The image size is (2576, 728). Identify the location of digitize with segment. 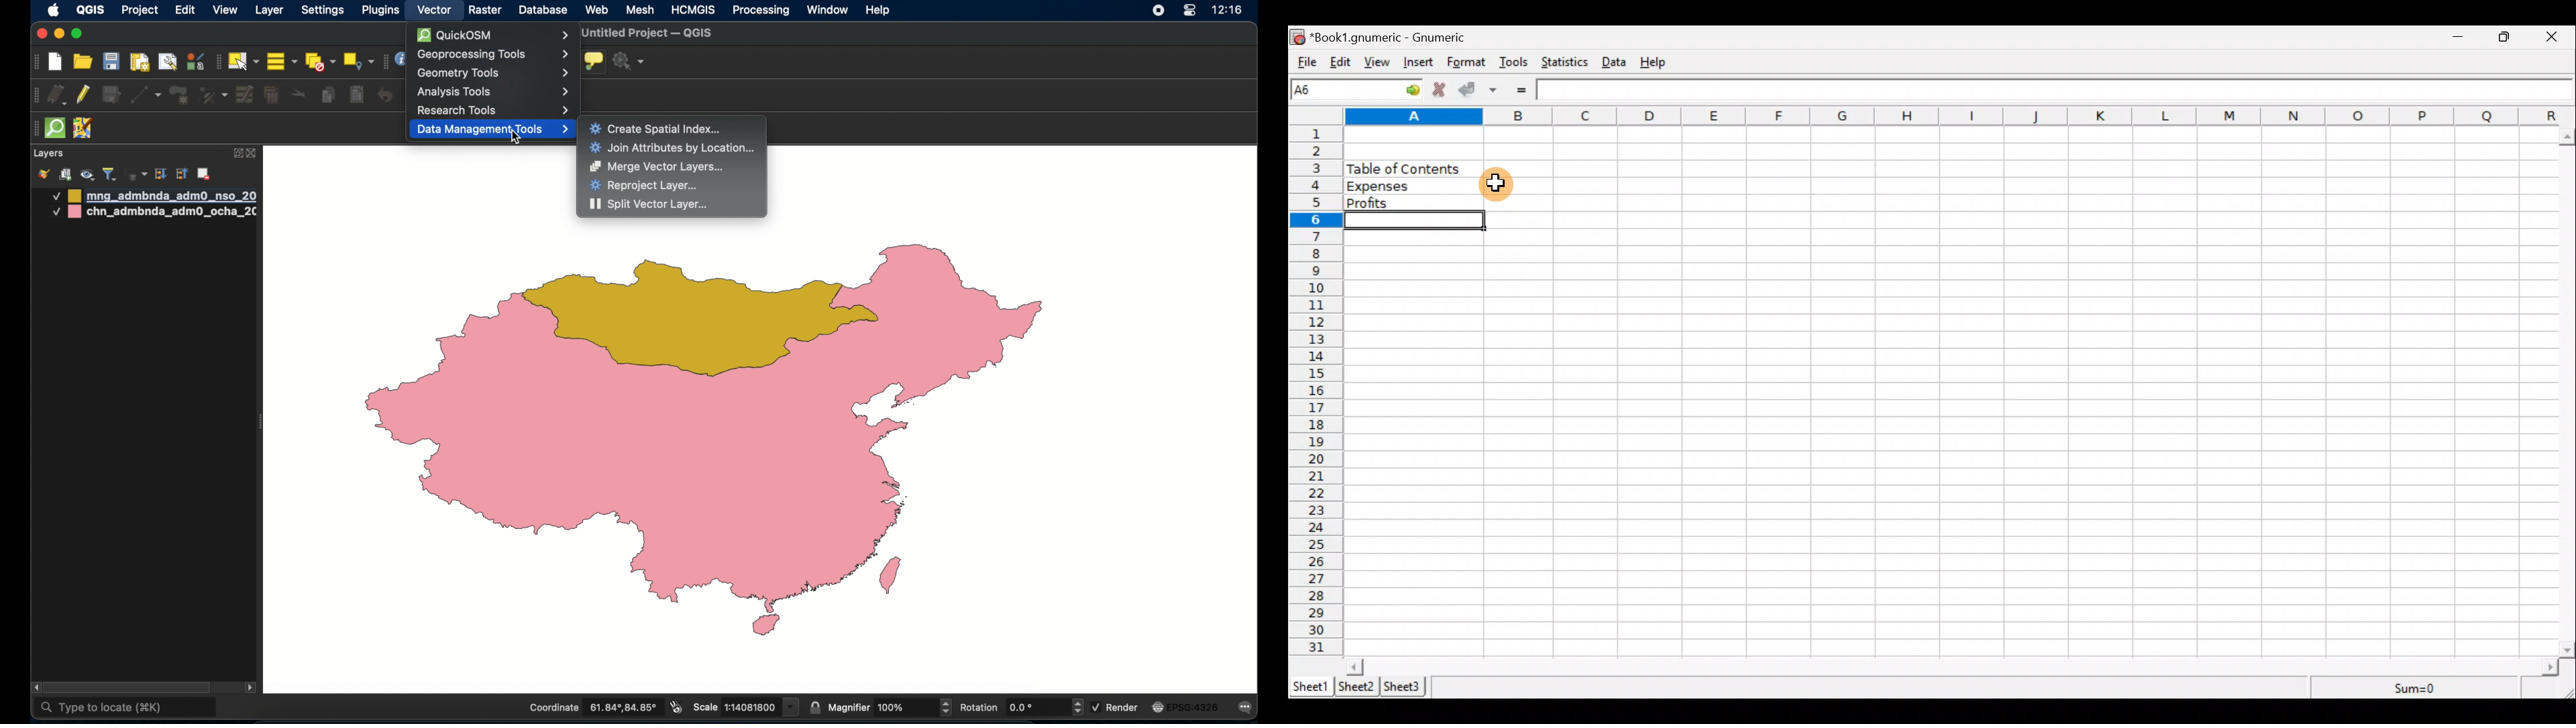
(145, 94).